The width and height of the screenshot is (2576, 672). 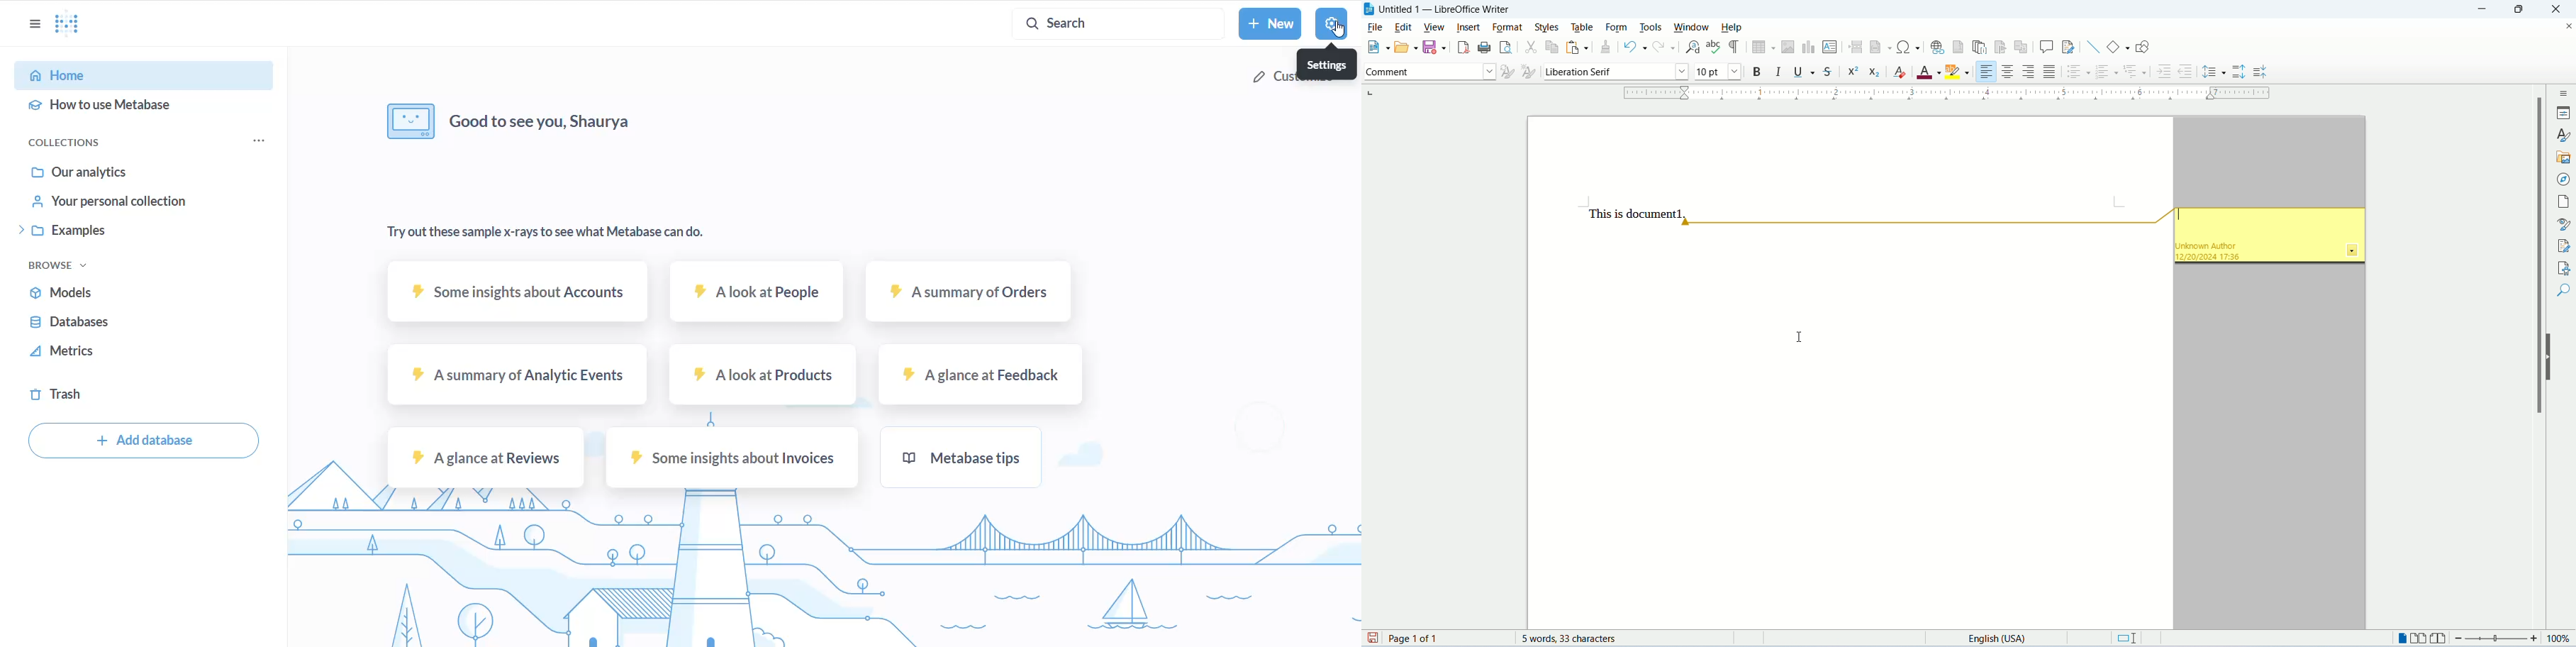 I want to click on decrease paragraph spacing, so click(x=2260, y=73).